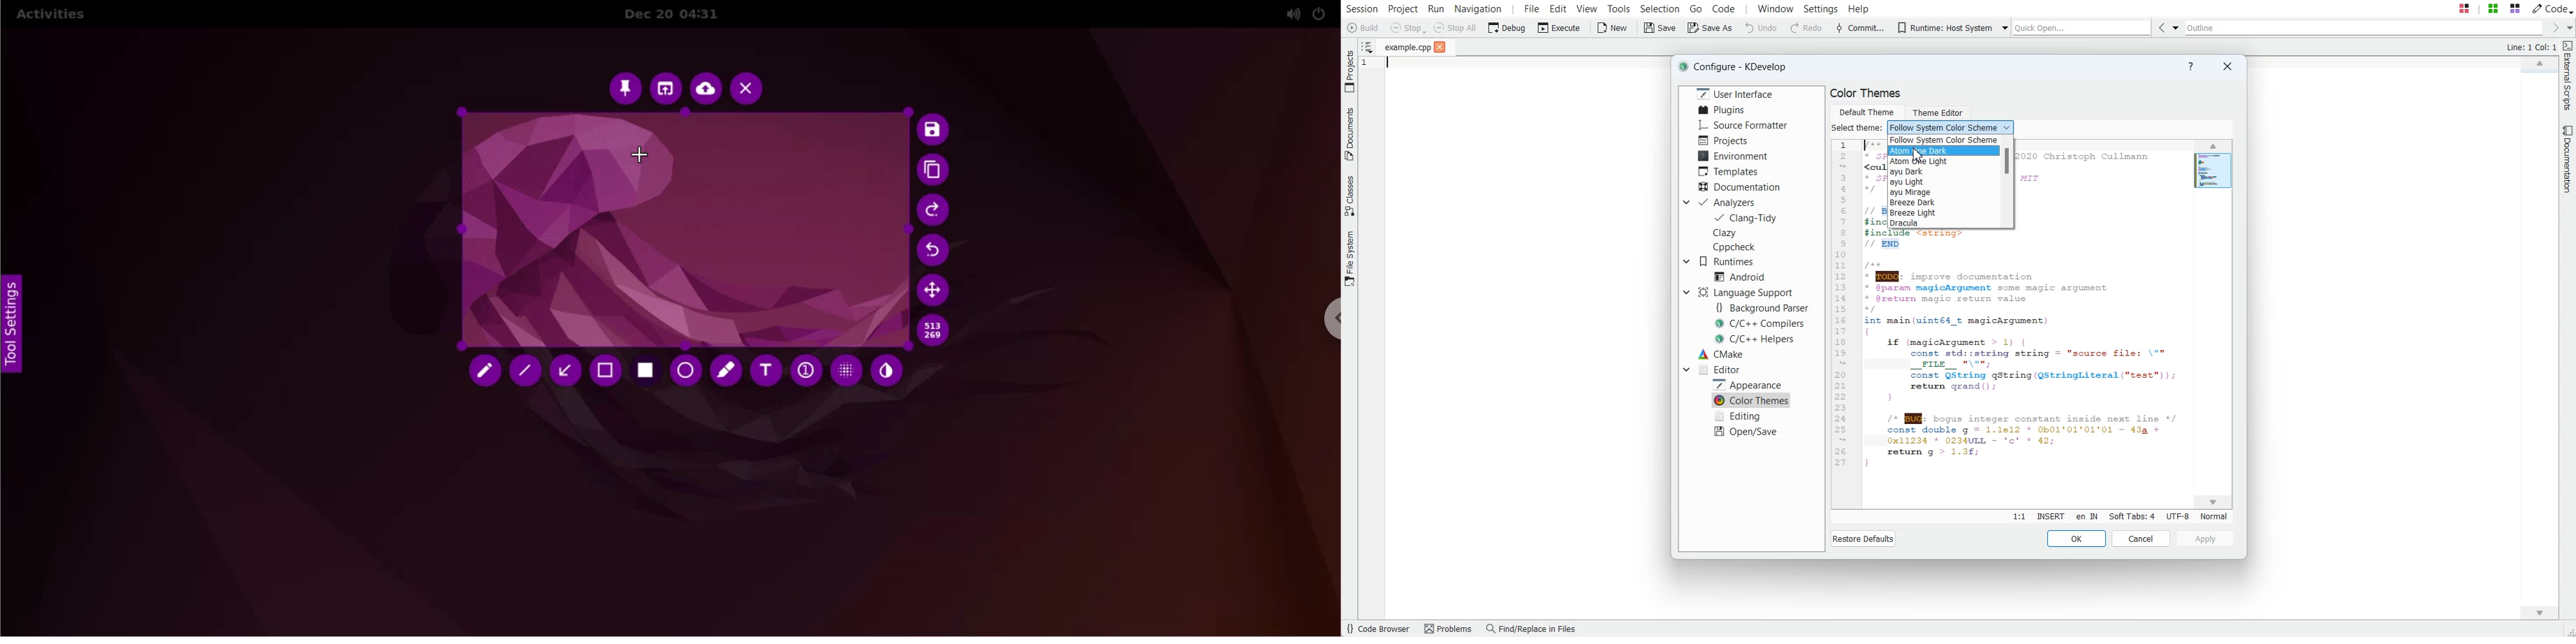 Image resolution: width=2576 pixels, height=644 pixels. What do you see at coordinates (887, 370) in the screenshot?
I see `inverter tool` at bounding box center [887, 370].